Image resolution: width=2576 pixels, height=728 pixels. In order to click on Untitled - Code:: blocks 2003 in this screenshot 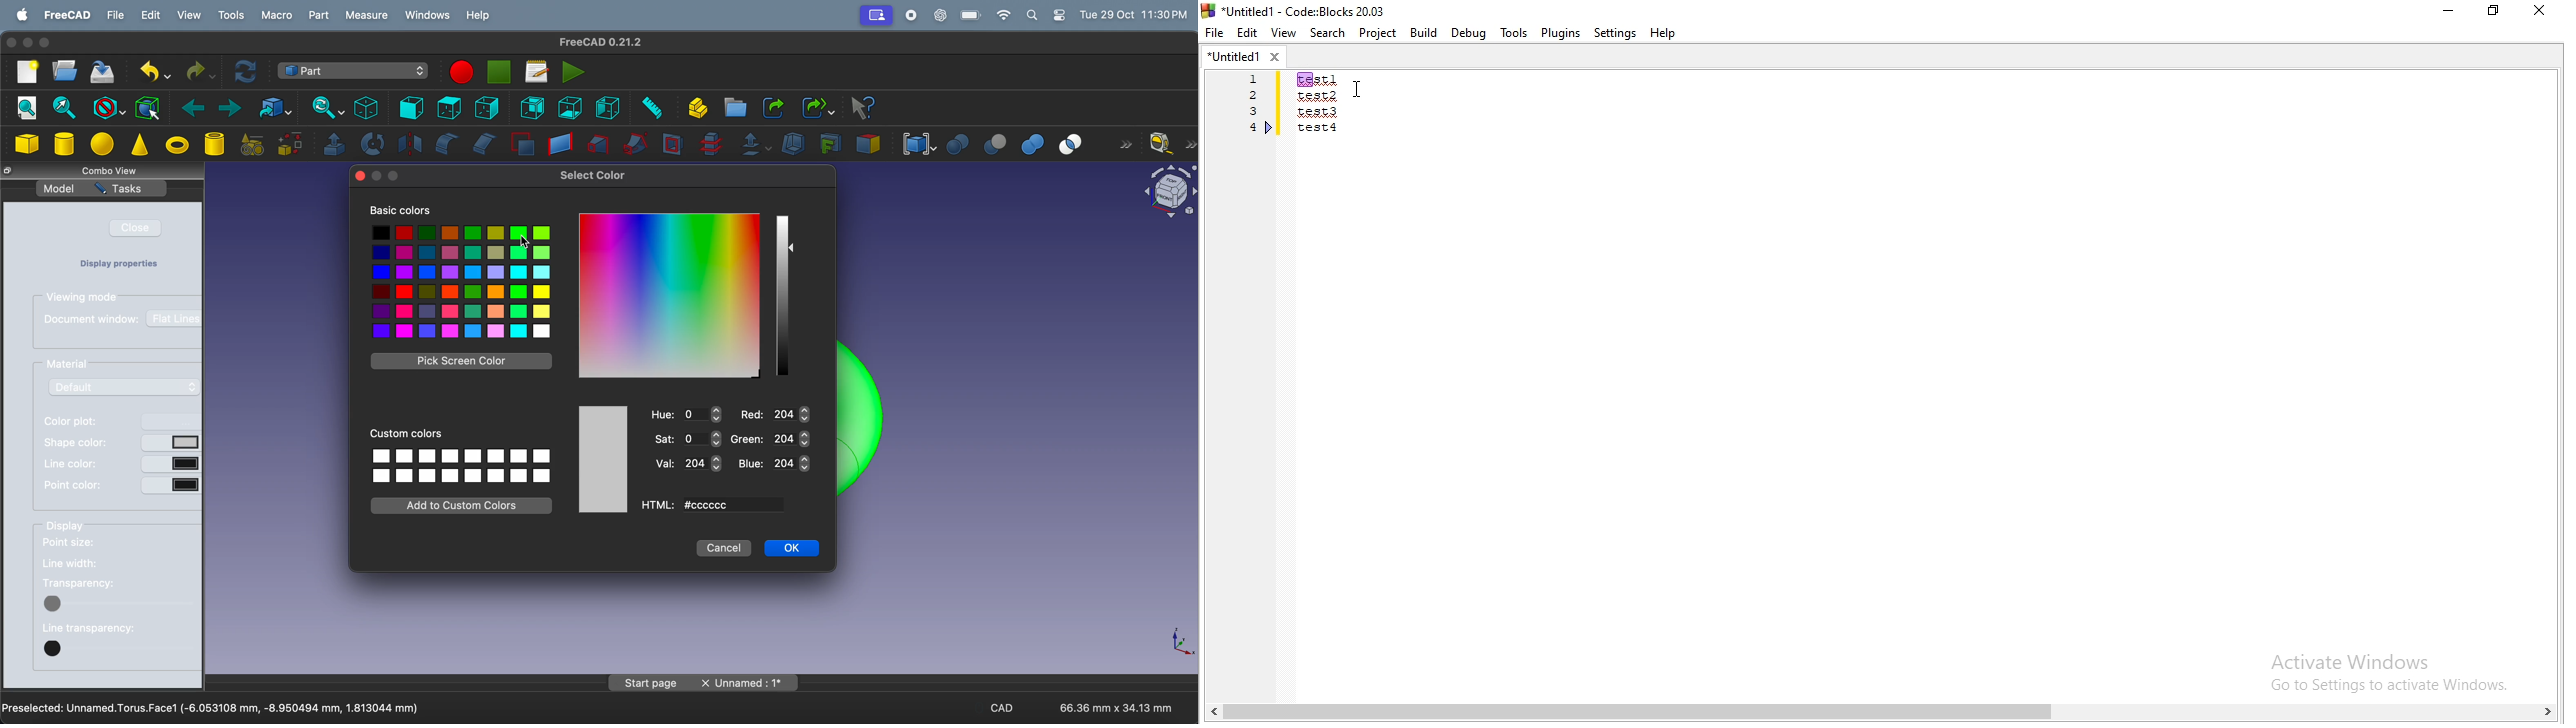, I will do `click(1296, 8)`.